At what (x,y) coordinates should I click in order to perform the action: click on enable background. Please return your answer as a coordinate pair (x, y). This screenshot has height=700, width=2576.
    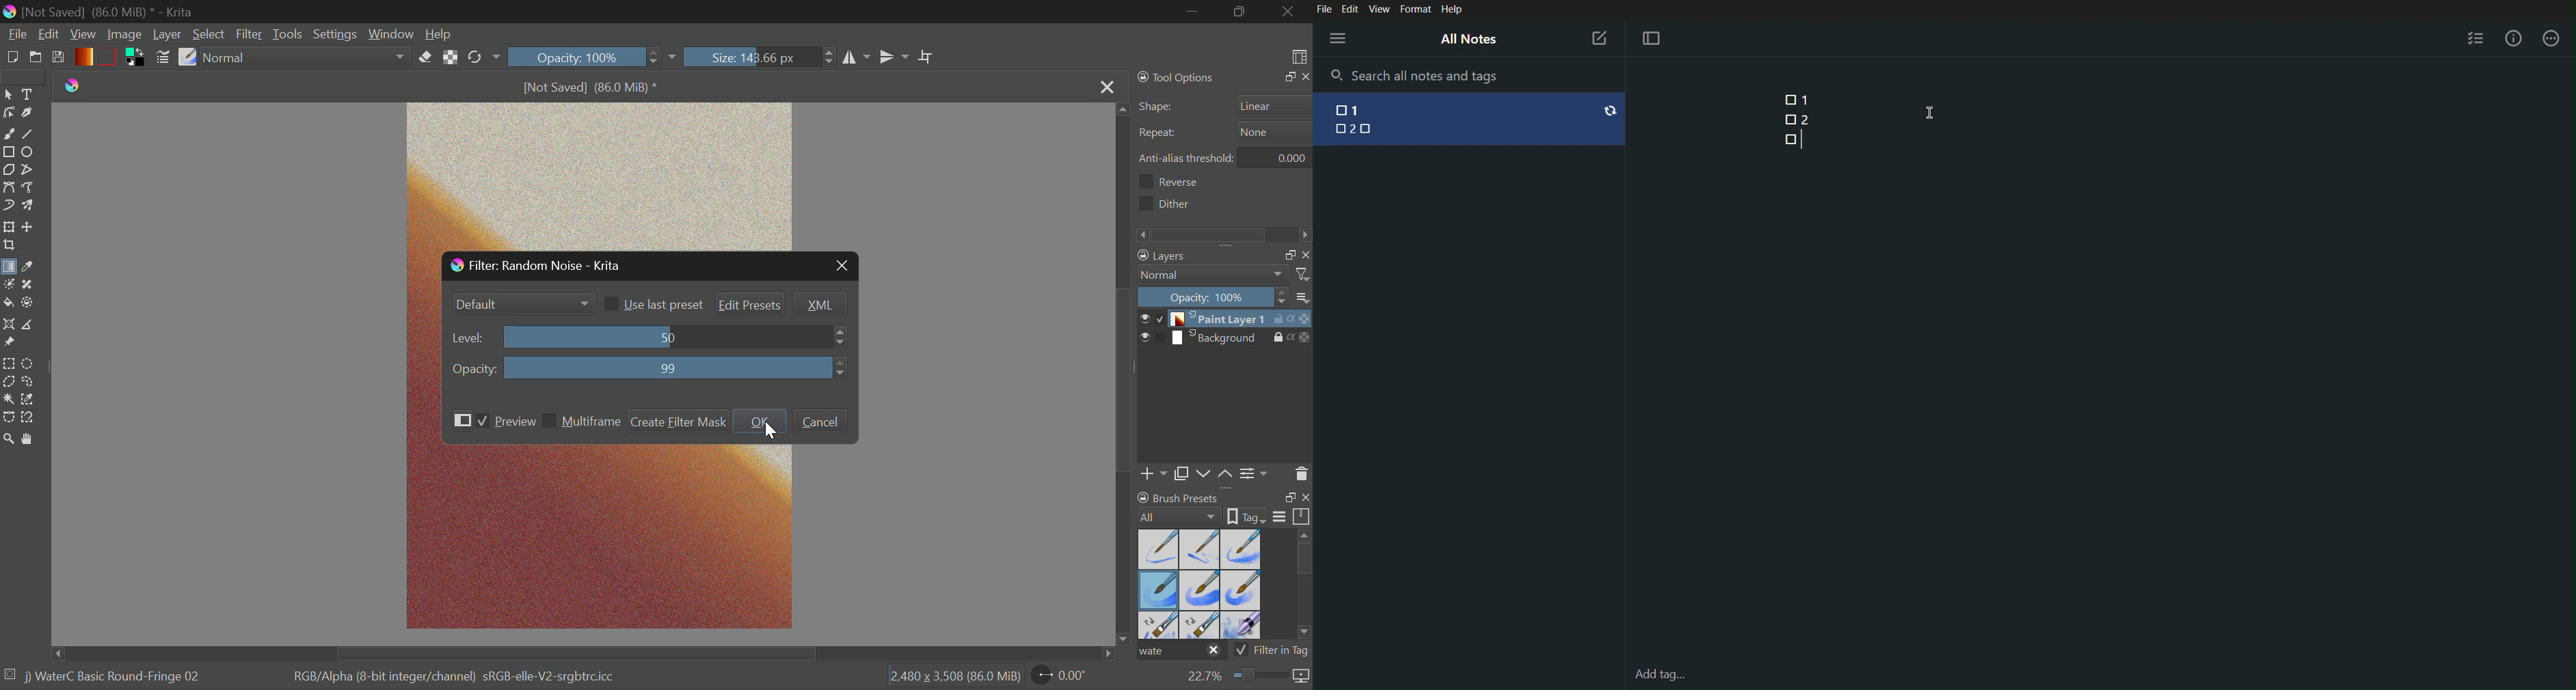
    Looking at the image, I should click on (1162, 341).